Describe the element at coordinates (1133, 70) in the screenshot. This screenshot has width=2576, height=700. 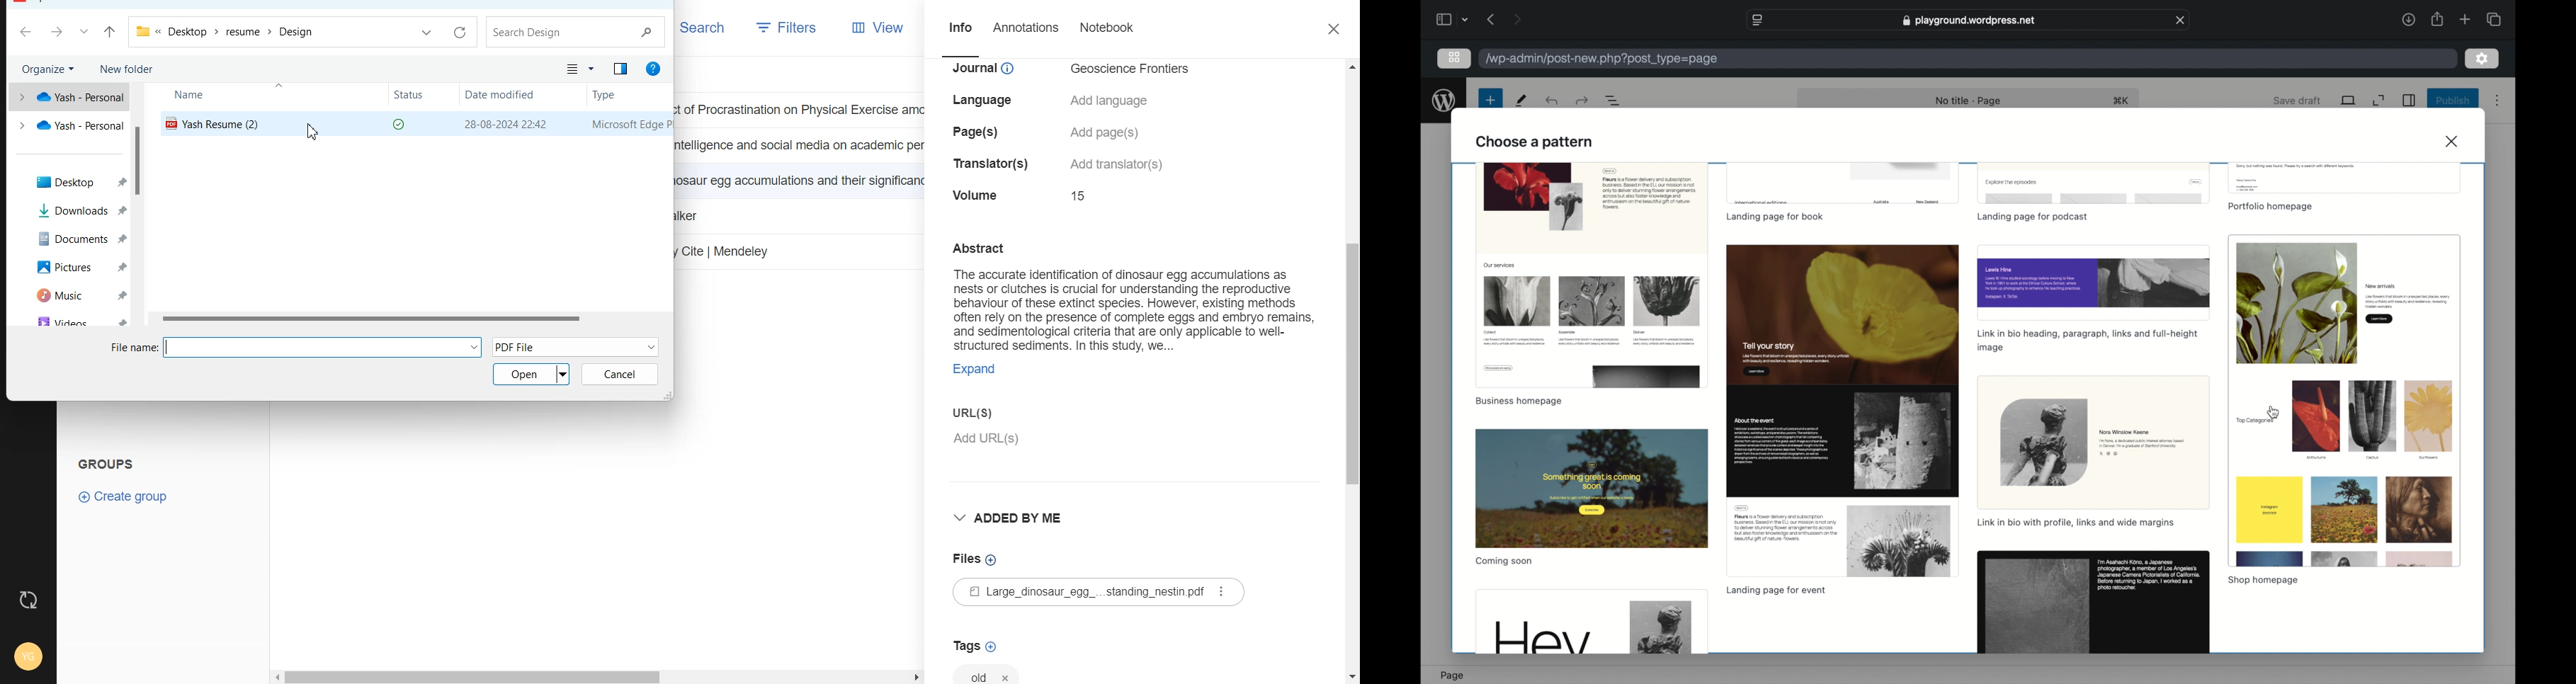
I see `details` at that location.